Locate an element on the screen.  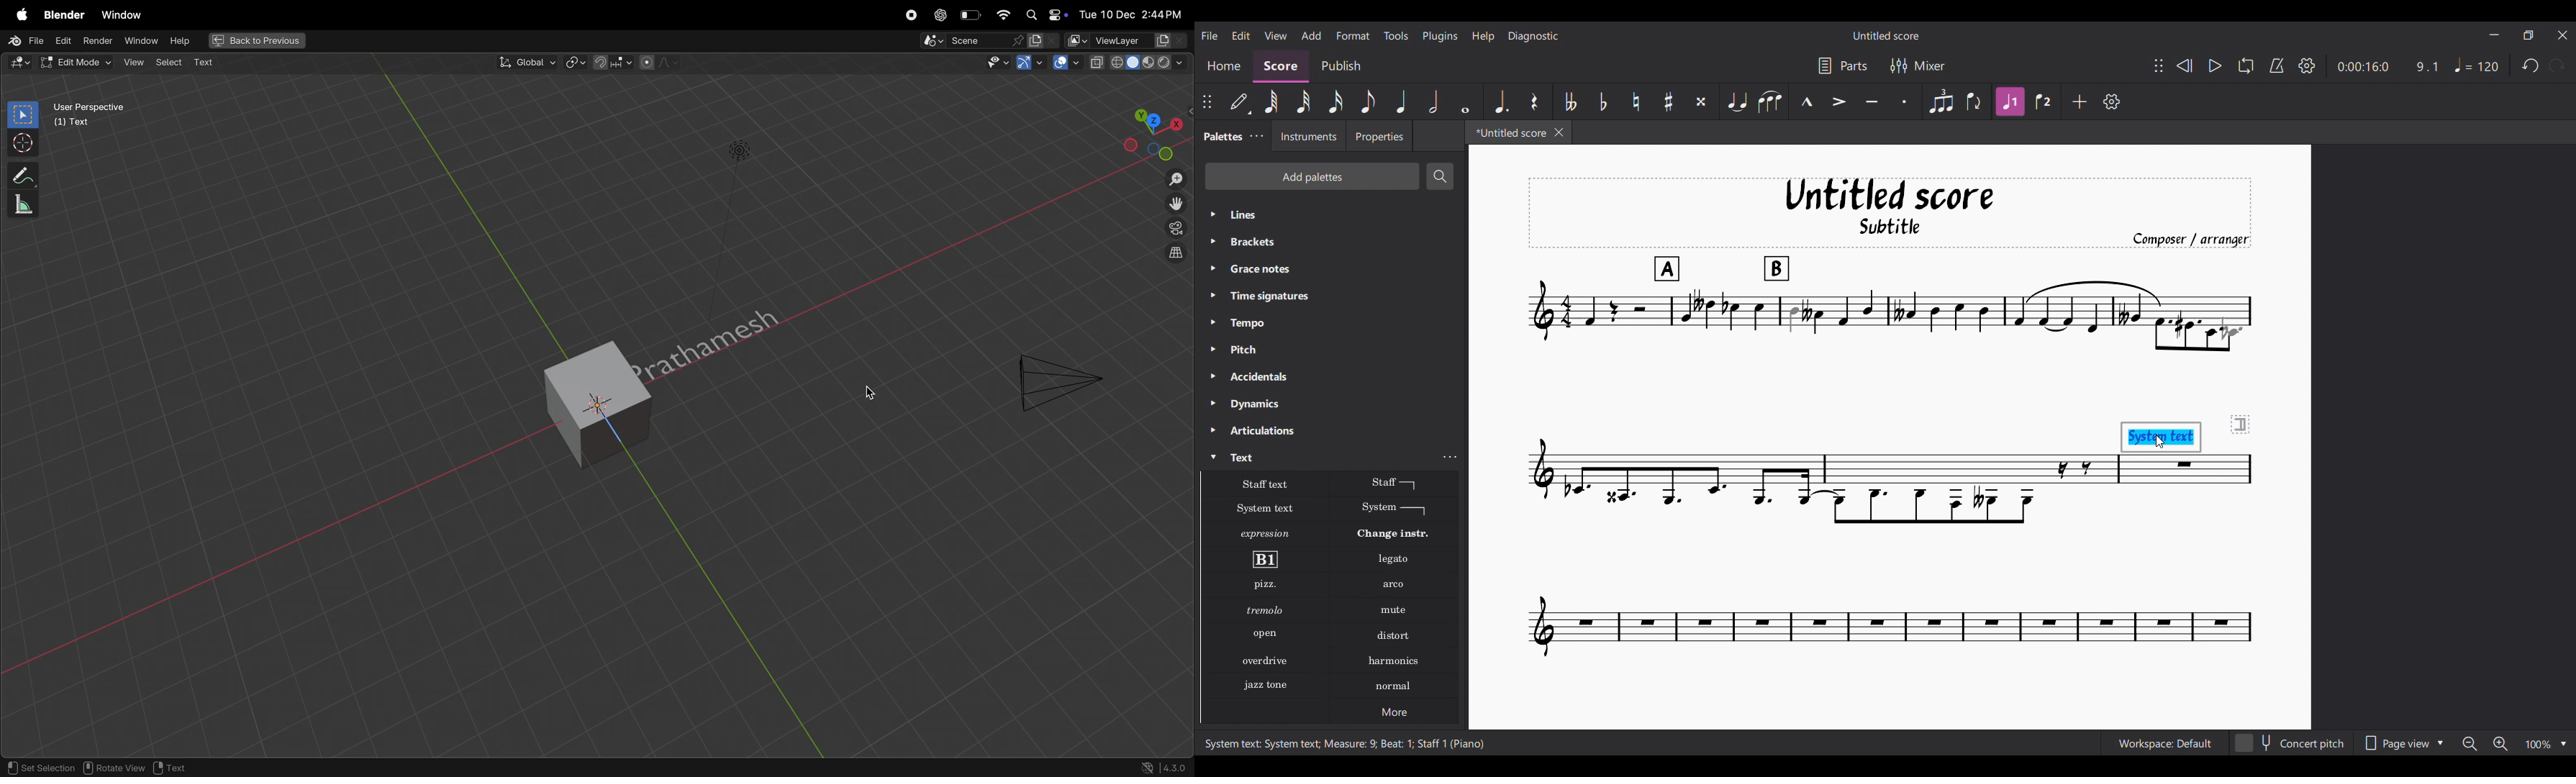
Tuplet is located at coordinates (1942, 101).